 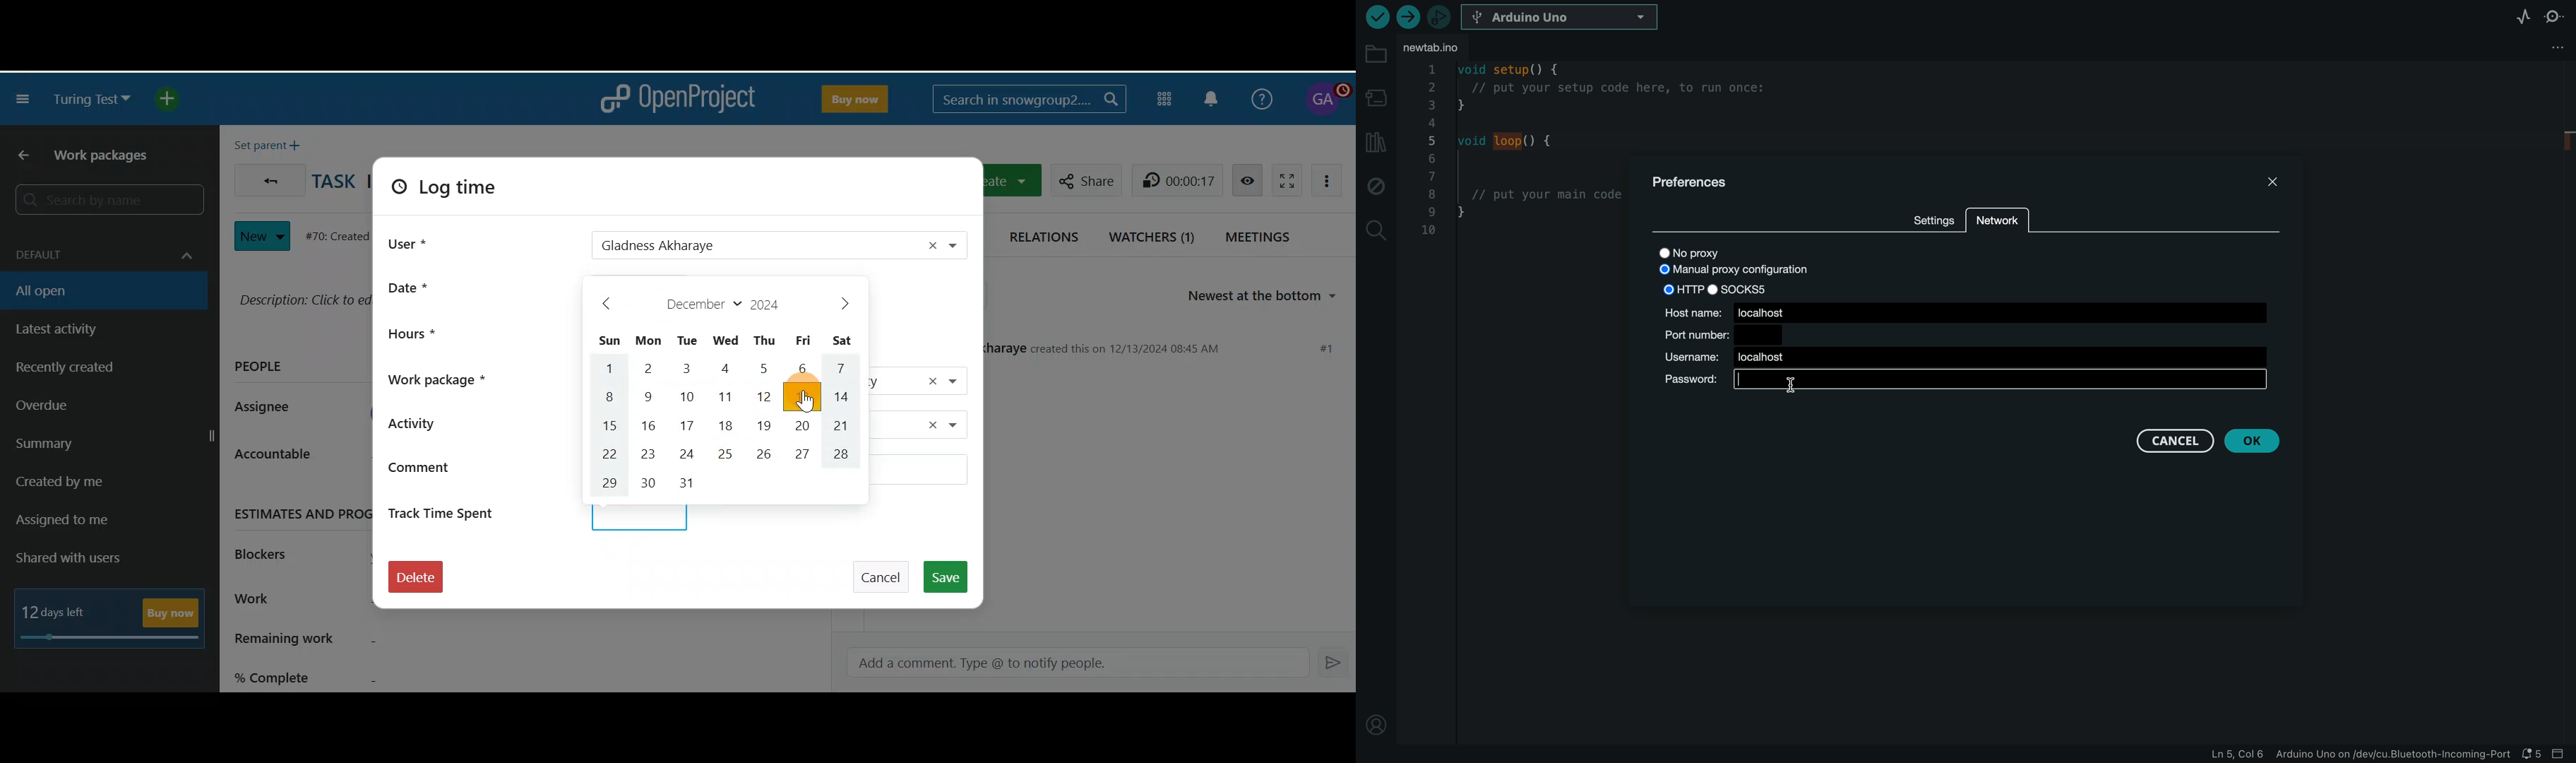 I want to click on TASK, so click(x=334, y=184).